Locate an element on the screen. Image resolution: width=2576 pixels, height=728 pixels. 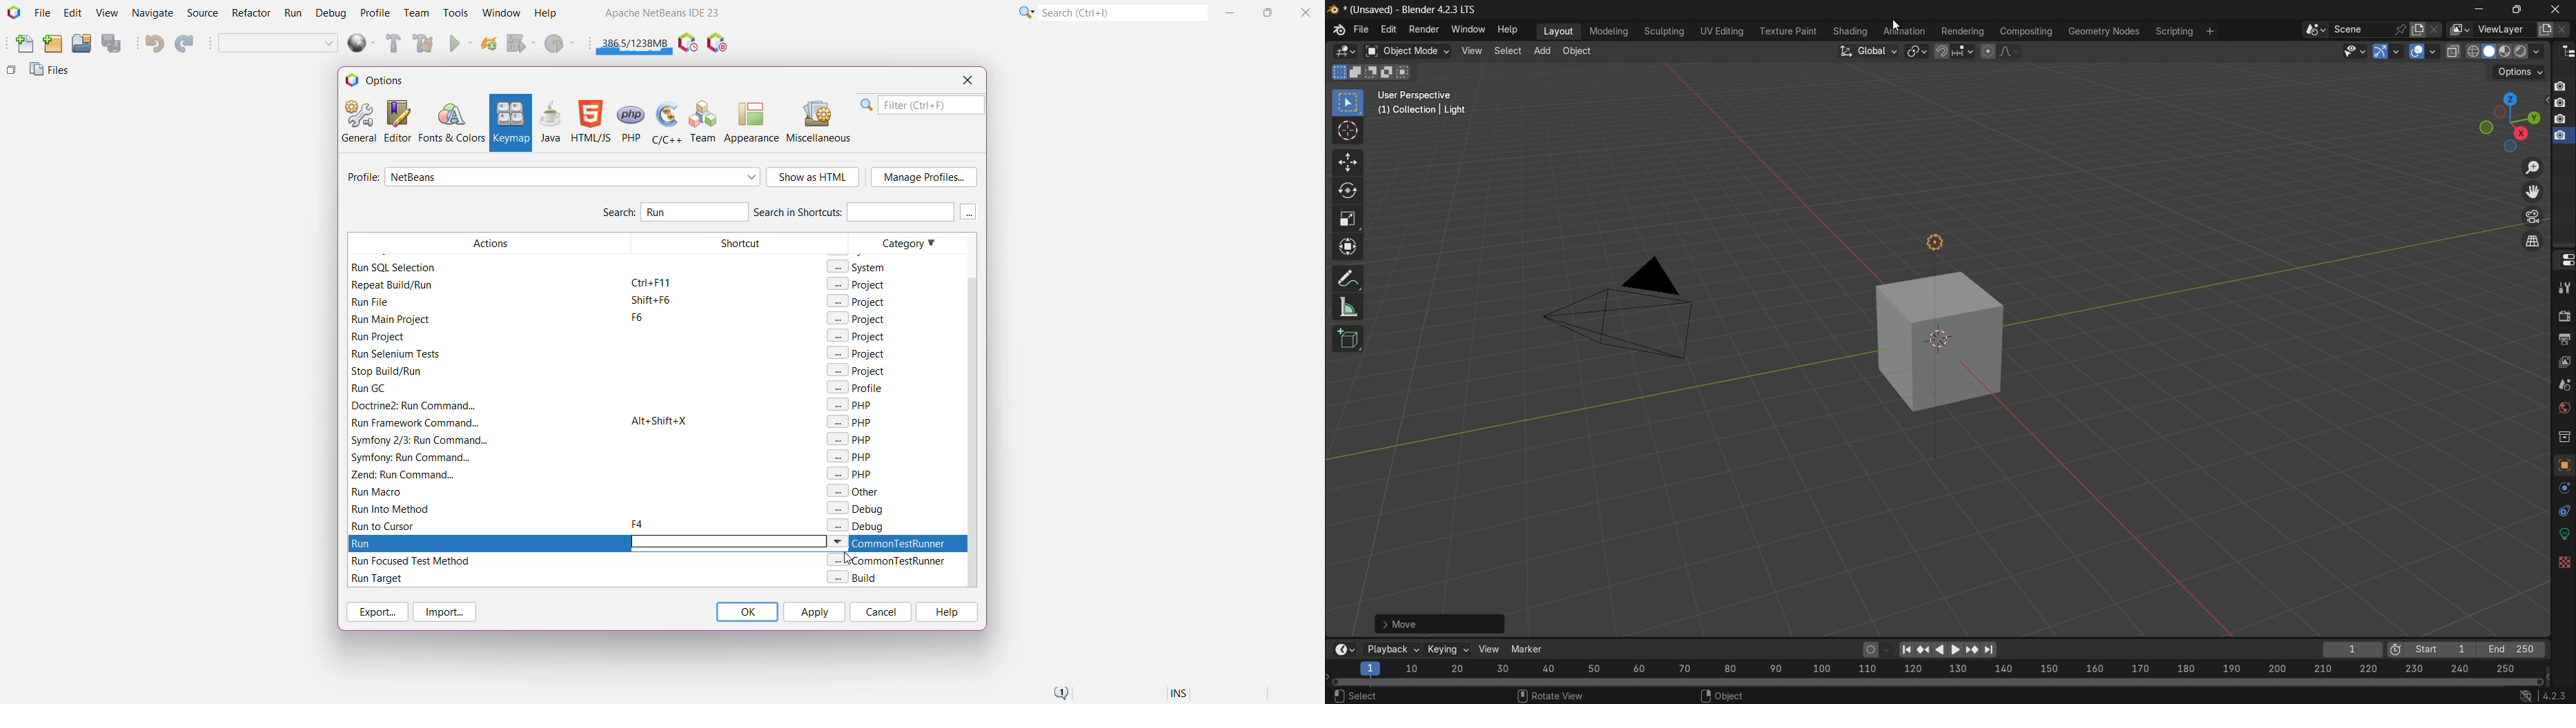
editor type is located at coordinates (2564, 53).